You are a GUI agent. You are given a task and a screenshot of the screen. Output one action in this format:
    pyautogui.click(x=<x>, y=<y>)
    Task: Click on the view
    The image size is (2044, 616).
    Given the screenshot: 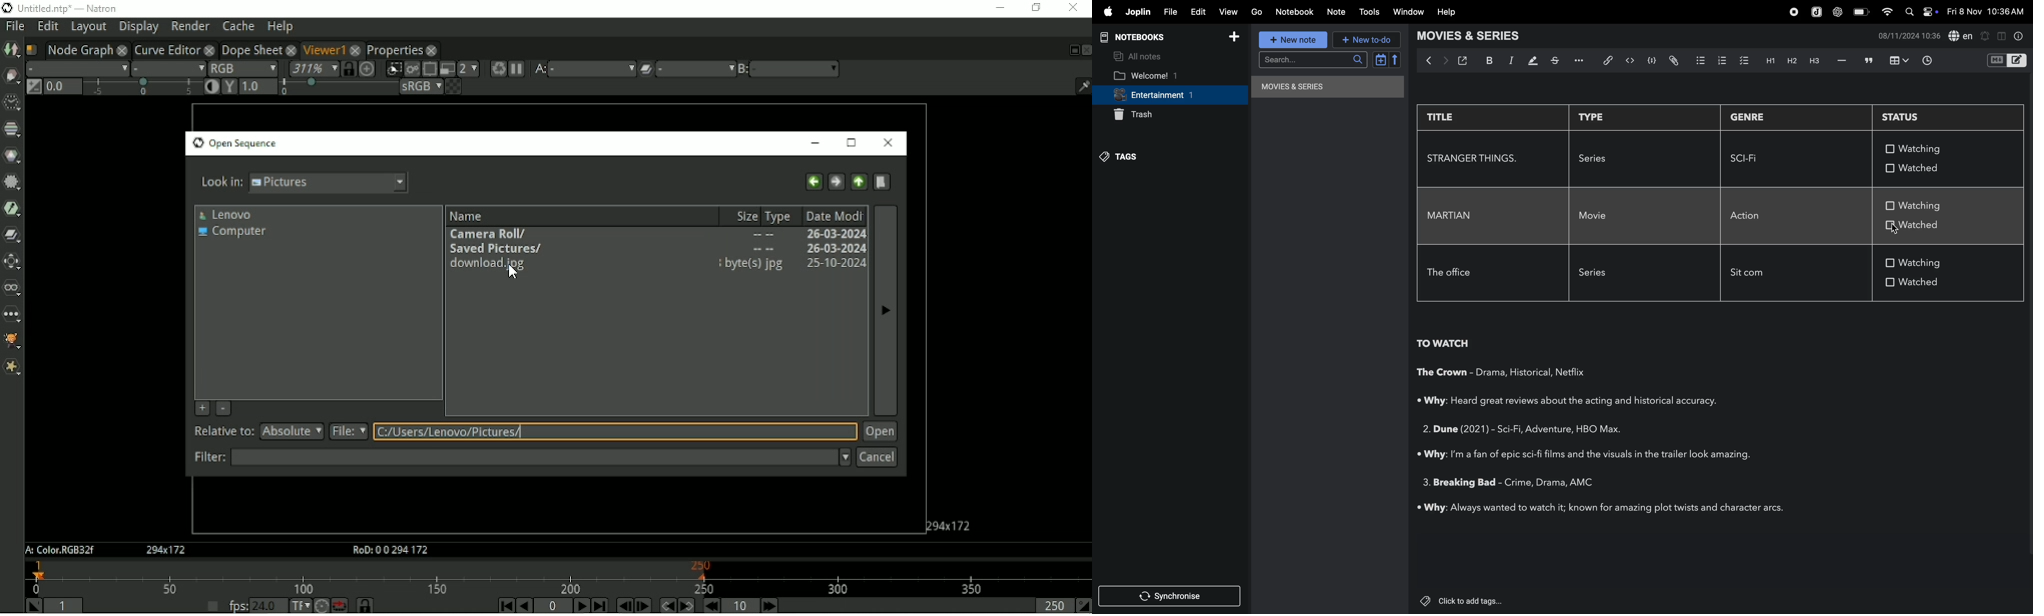 What is the action you would take?
    pyautogui.click(x=1229, y=13)
    